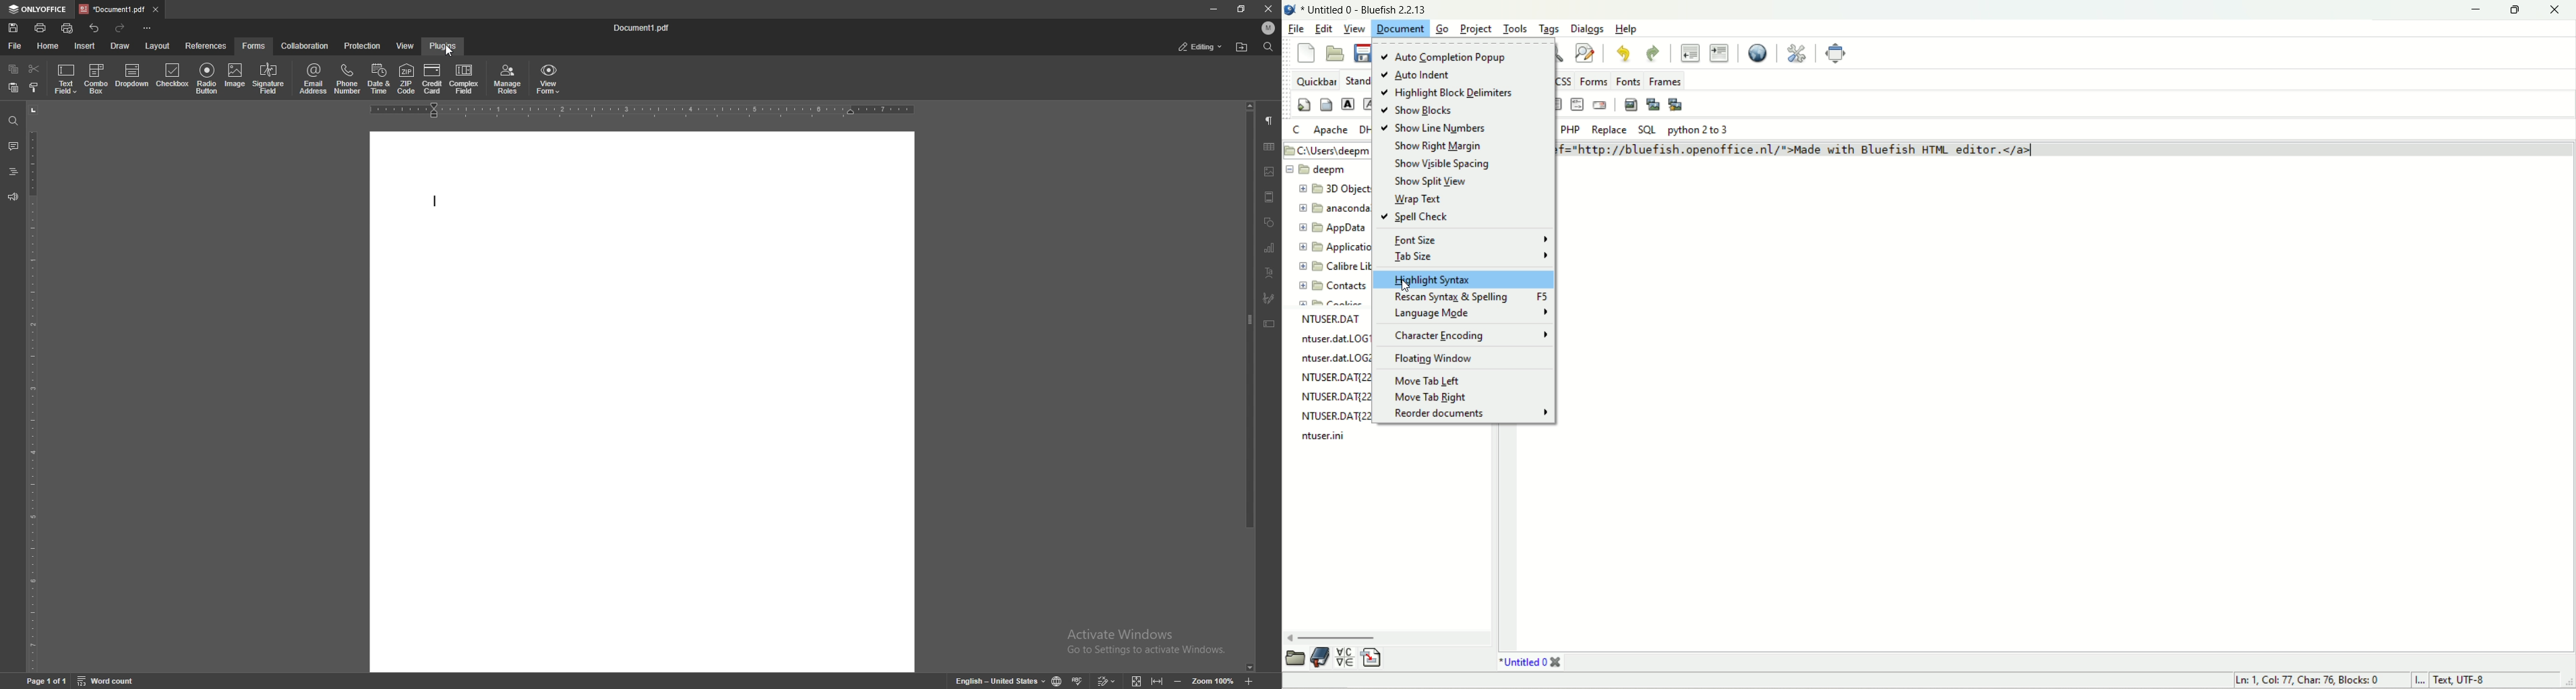 This screenshot has width=2576, height=700. What do you see at coordinates (1431, 381) in the screenshot?
I see `move tab to left` at bounding box center [1431, 381].